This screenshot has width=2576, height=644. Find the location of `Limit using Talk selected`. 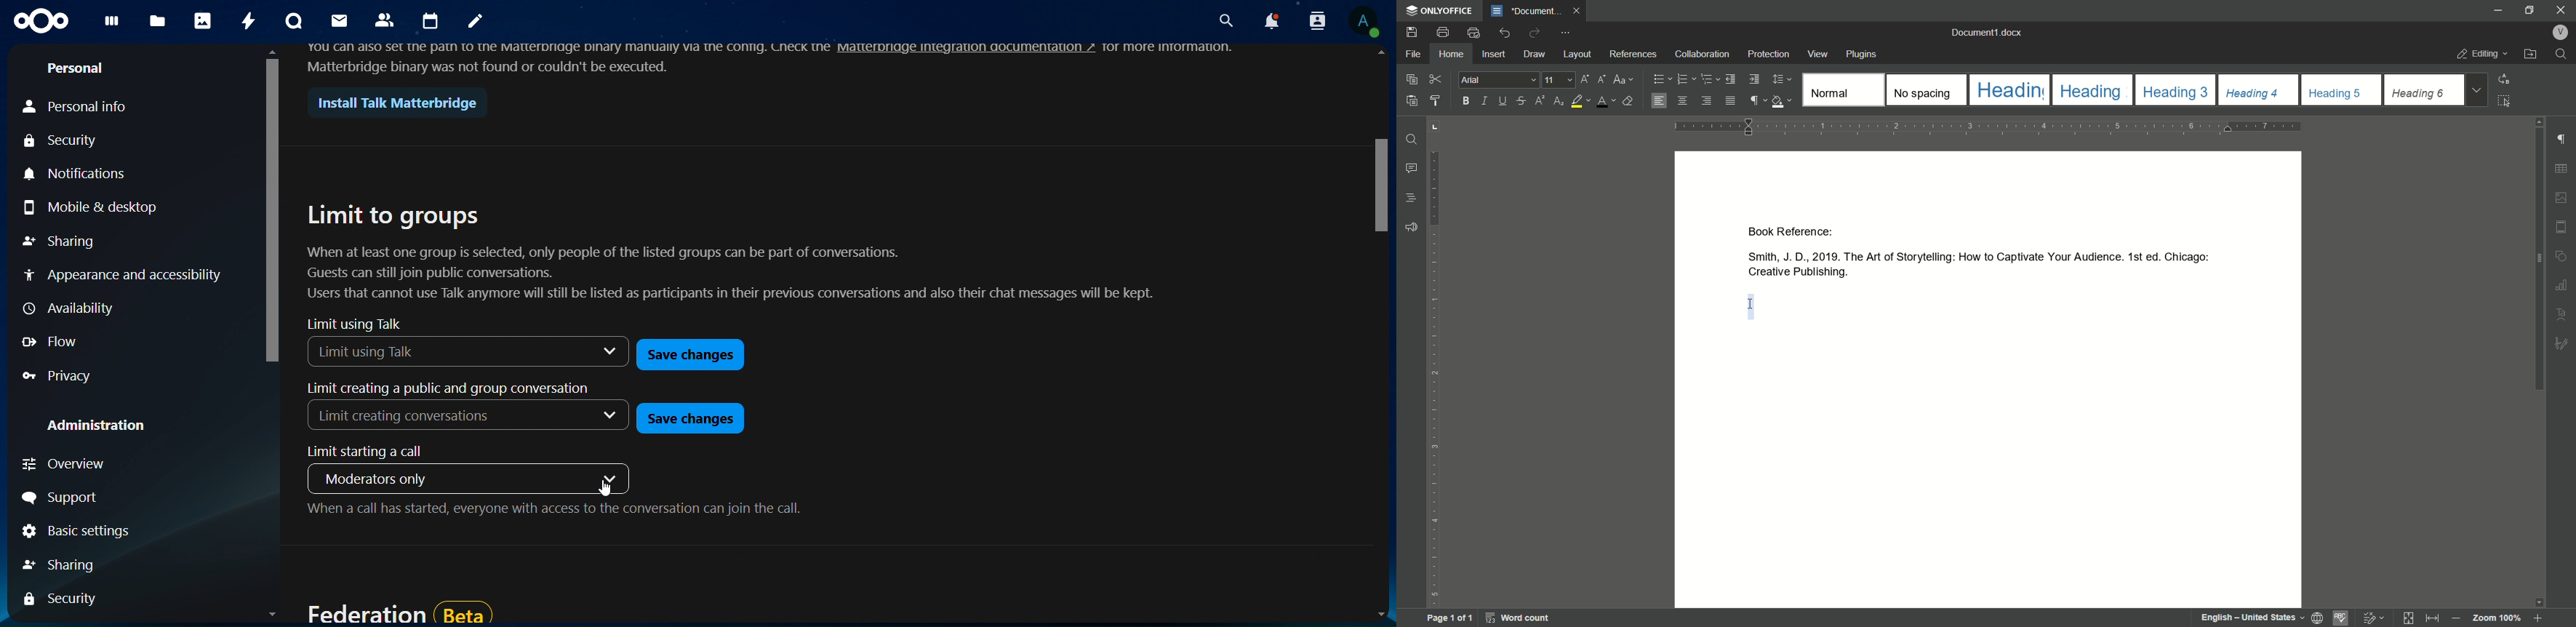

Limit using Talk selected is located at coordinates (417, 351).